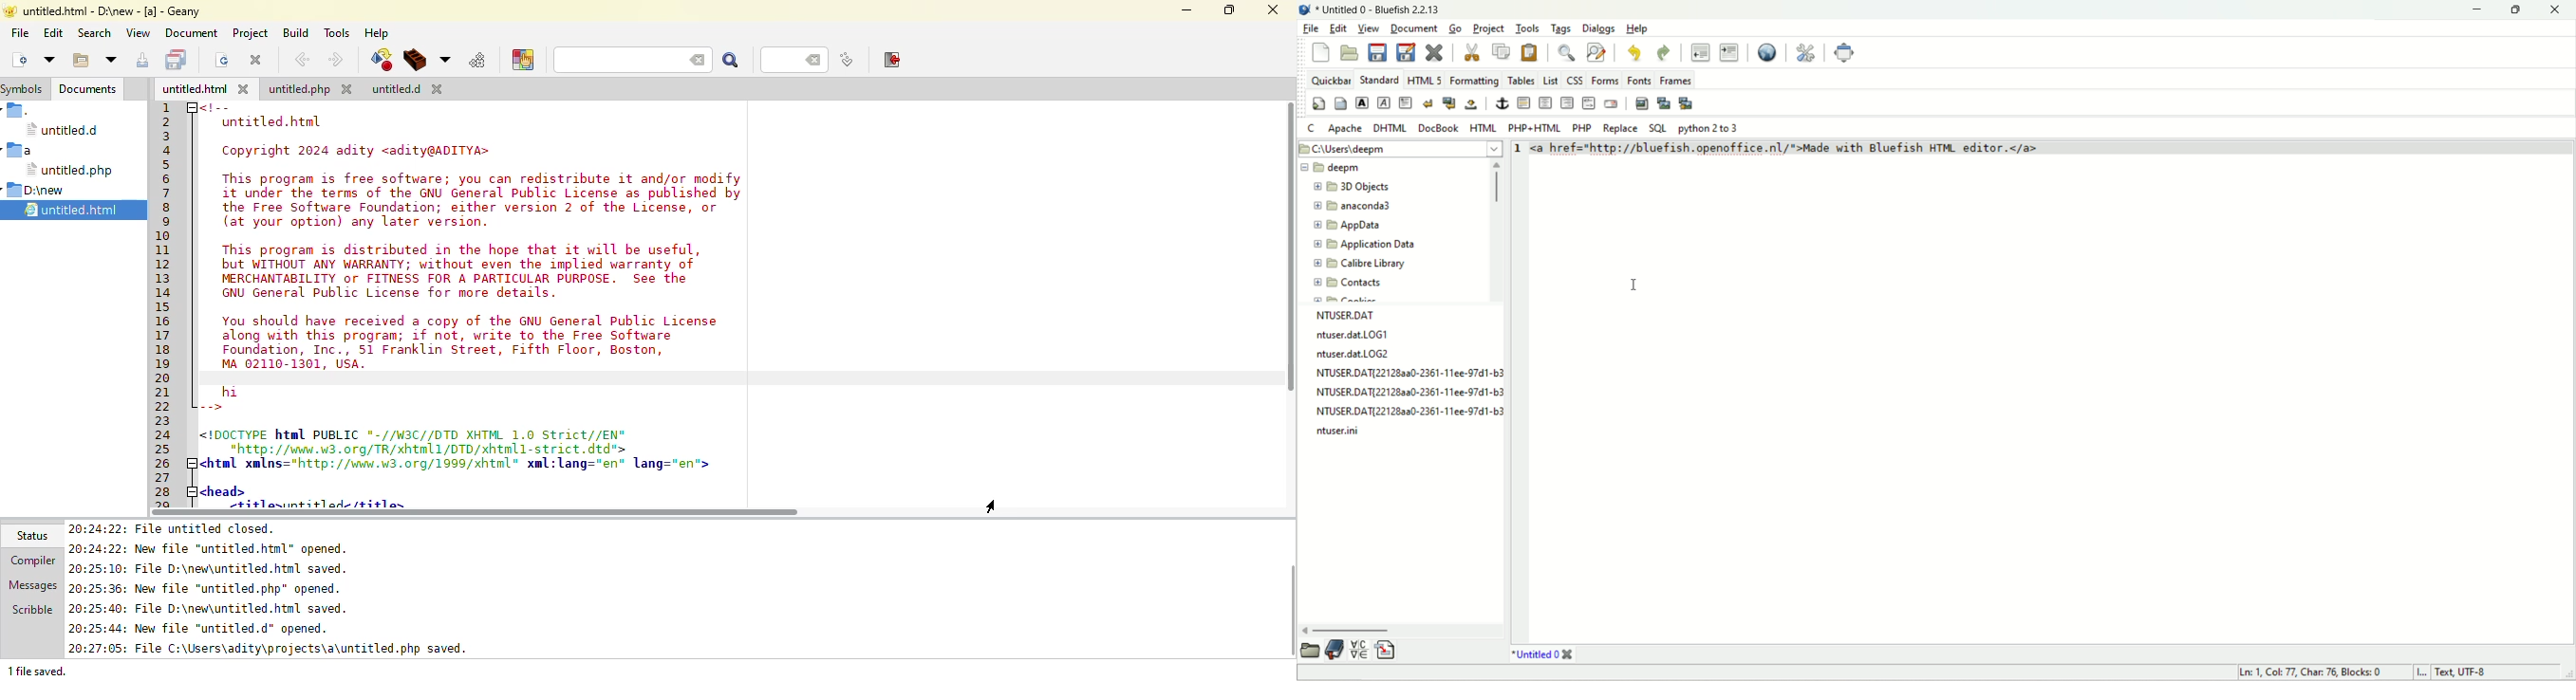 The image size is (2576, 700). Describe the element at coordinates (1488, 28) in the screenshot. I see `project` at that location.